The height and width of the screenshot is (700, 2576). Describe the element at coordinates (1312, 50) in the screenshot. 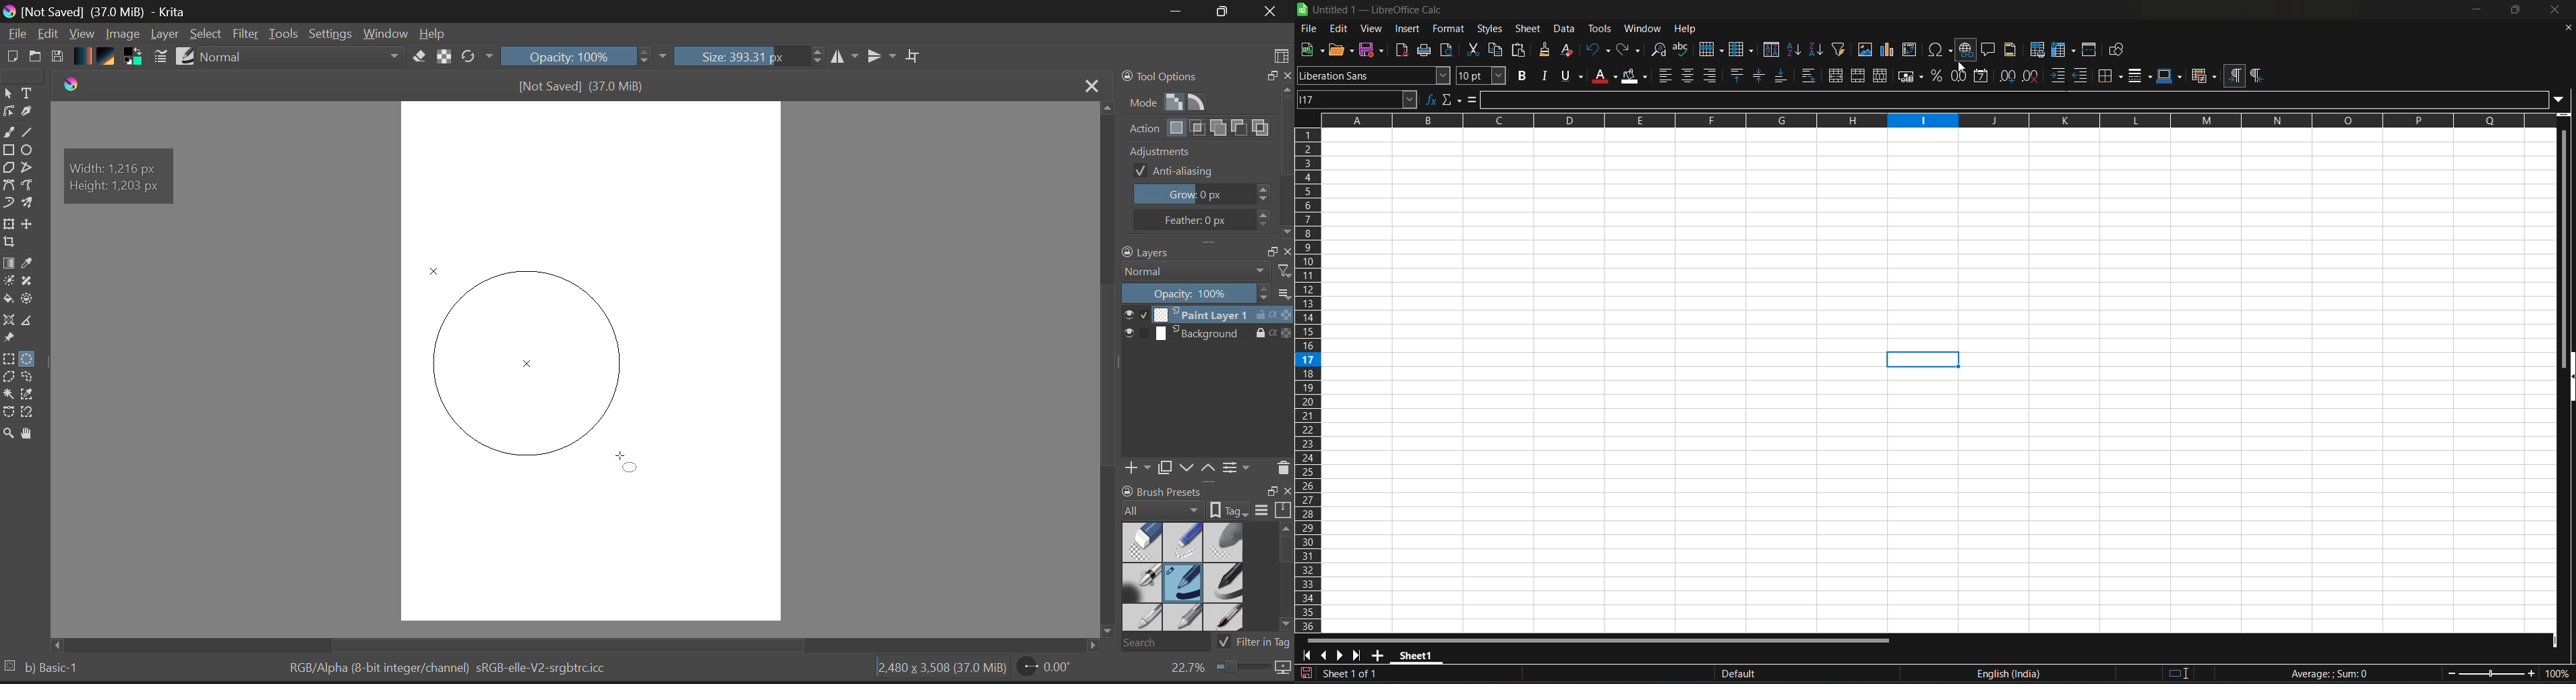

I see `save` at that location.